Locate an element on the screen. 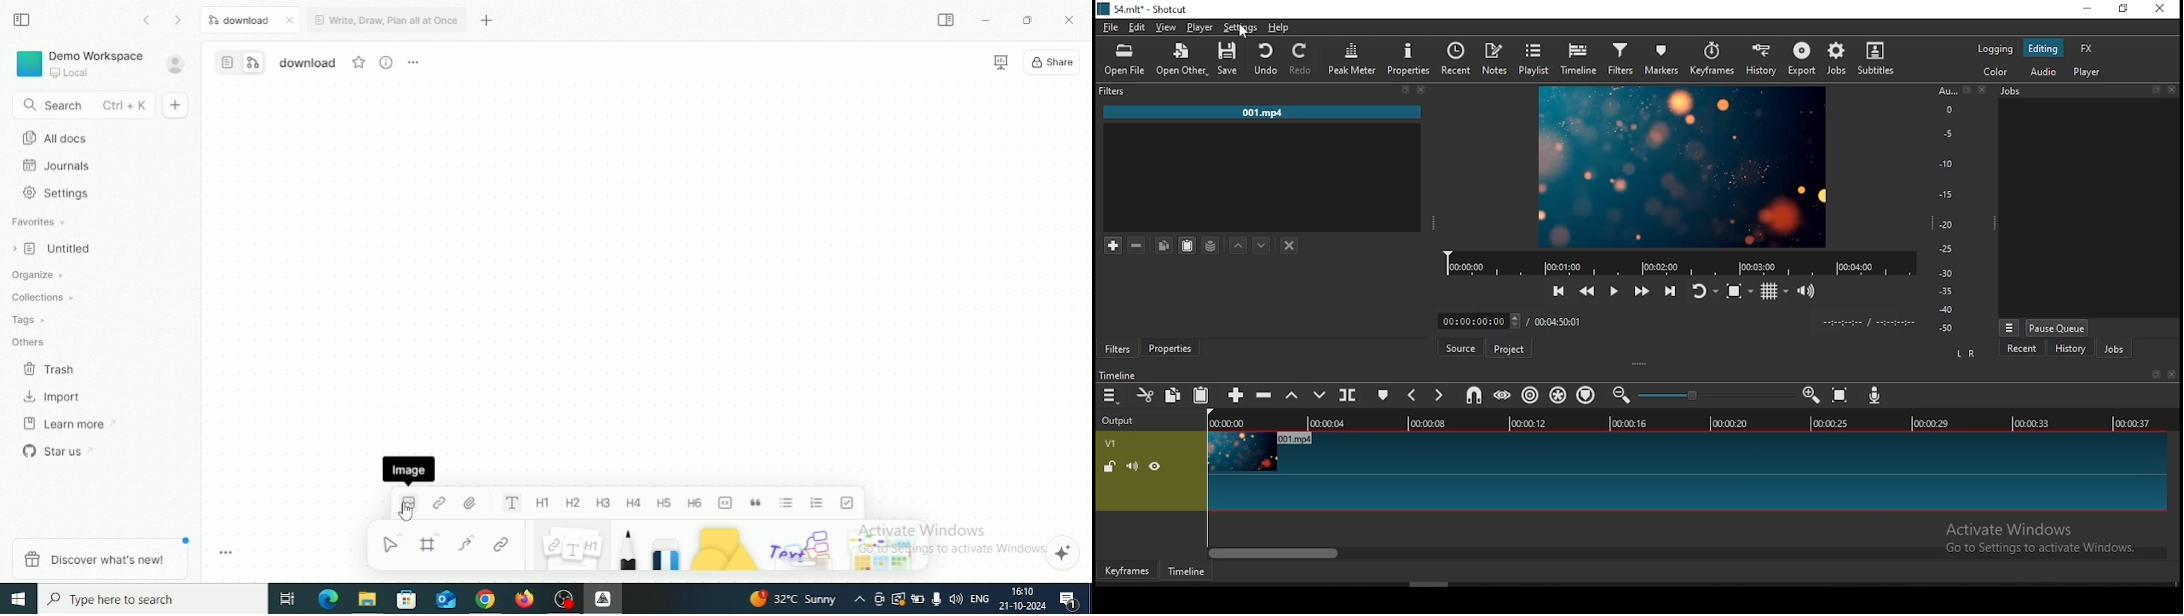 This screenshot has height=616, width=2184. 00:00:37 is located at coordinates (2136, 423).